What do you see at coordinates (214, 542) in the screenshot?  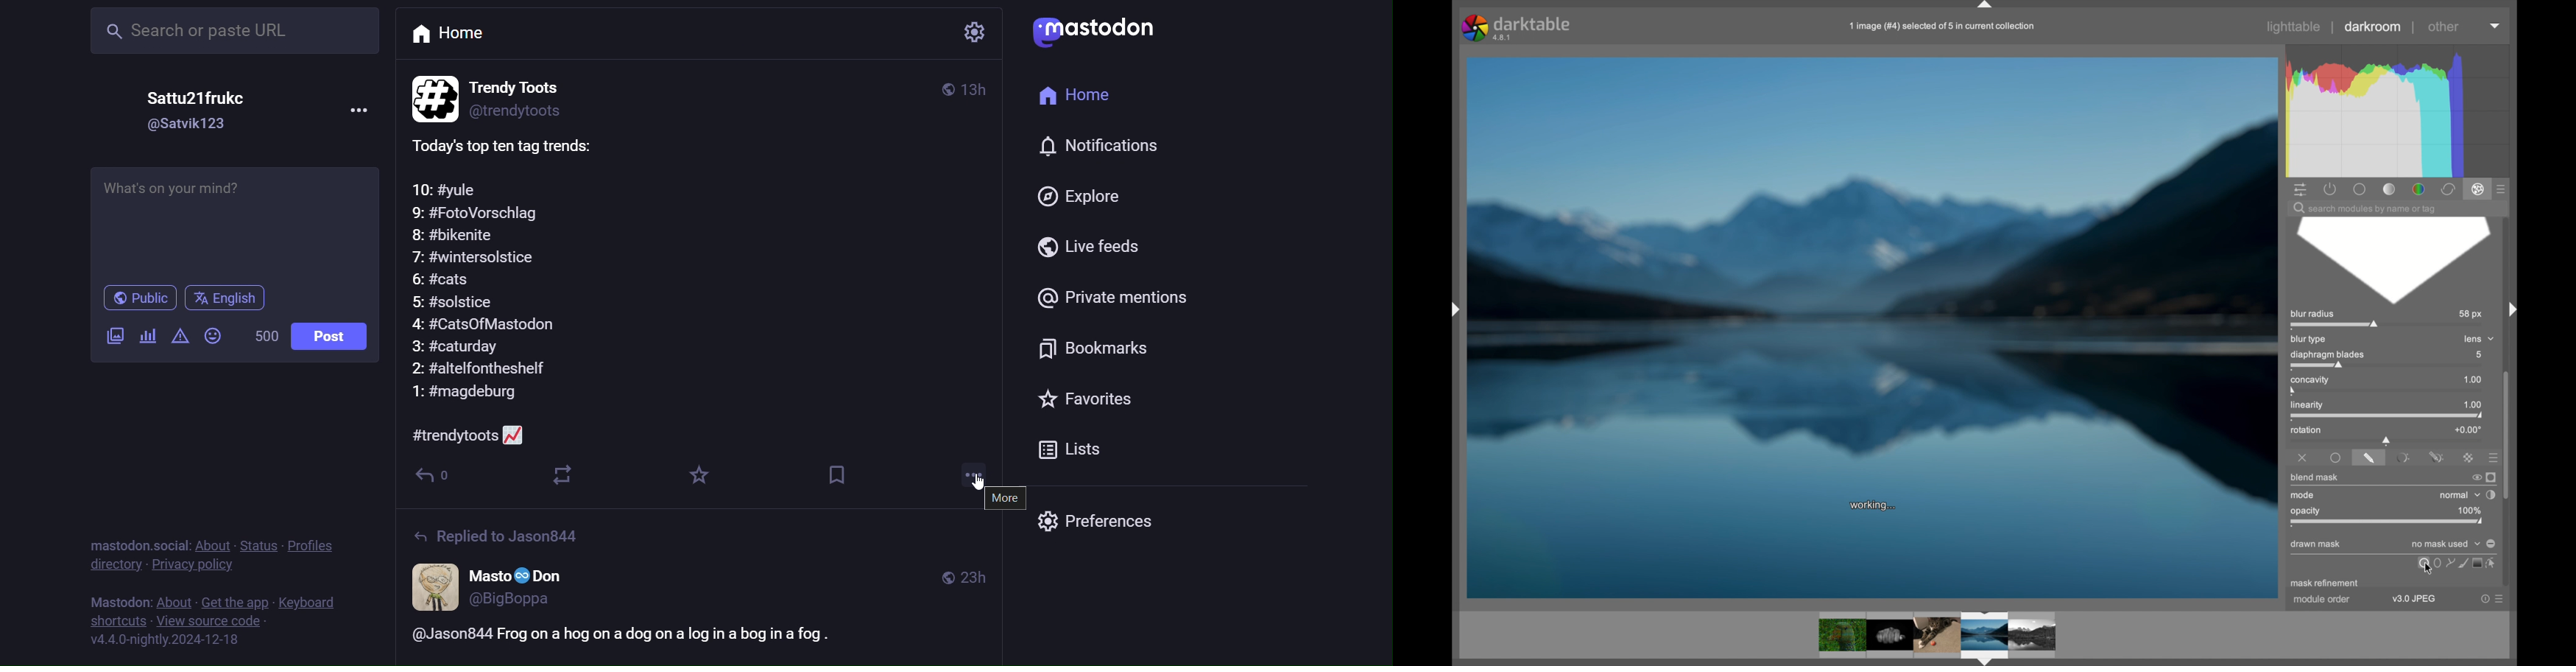 I see `about` at bounding box center [214, 542].